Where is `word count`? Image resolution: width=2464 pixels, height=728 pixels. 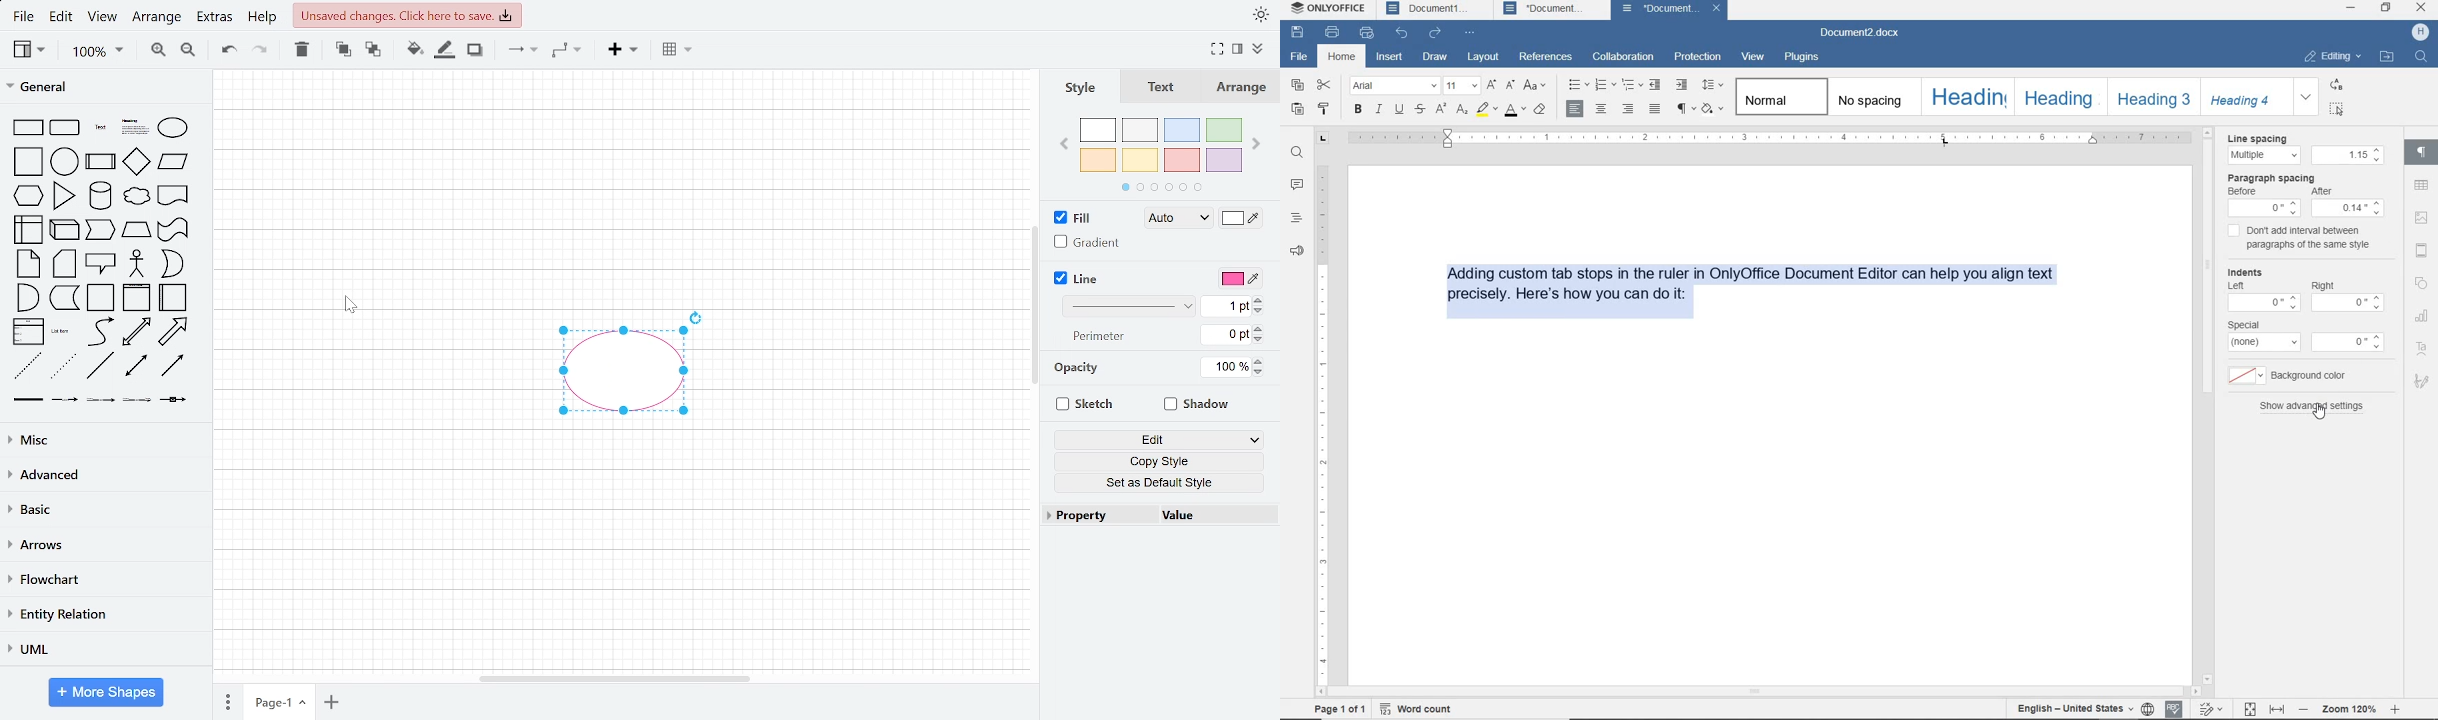 word count is located at coordinates (1418, 710).